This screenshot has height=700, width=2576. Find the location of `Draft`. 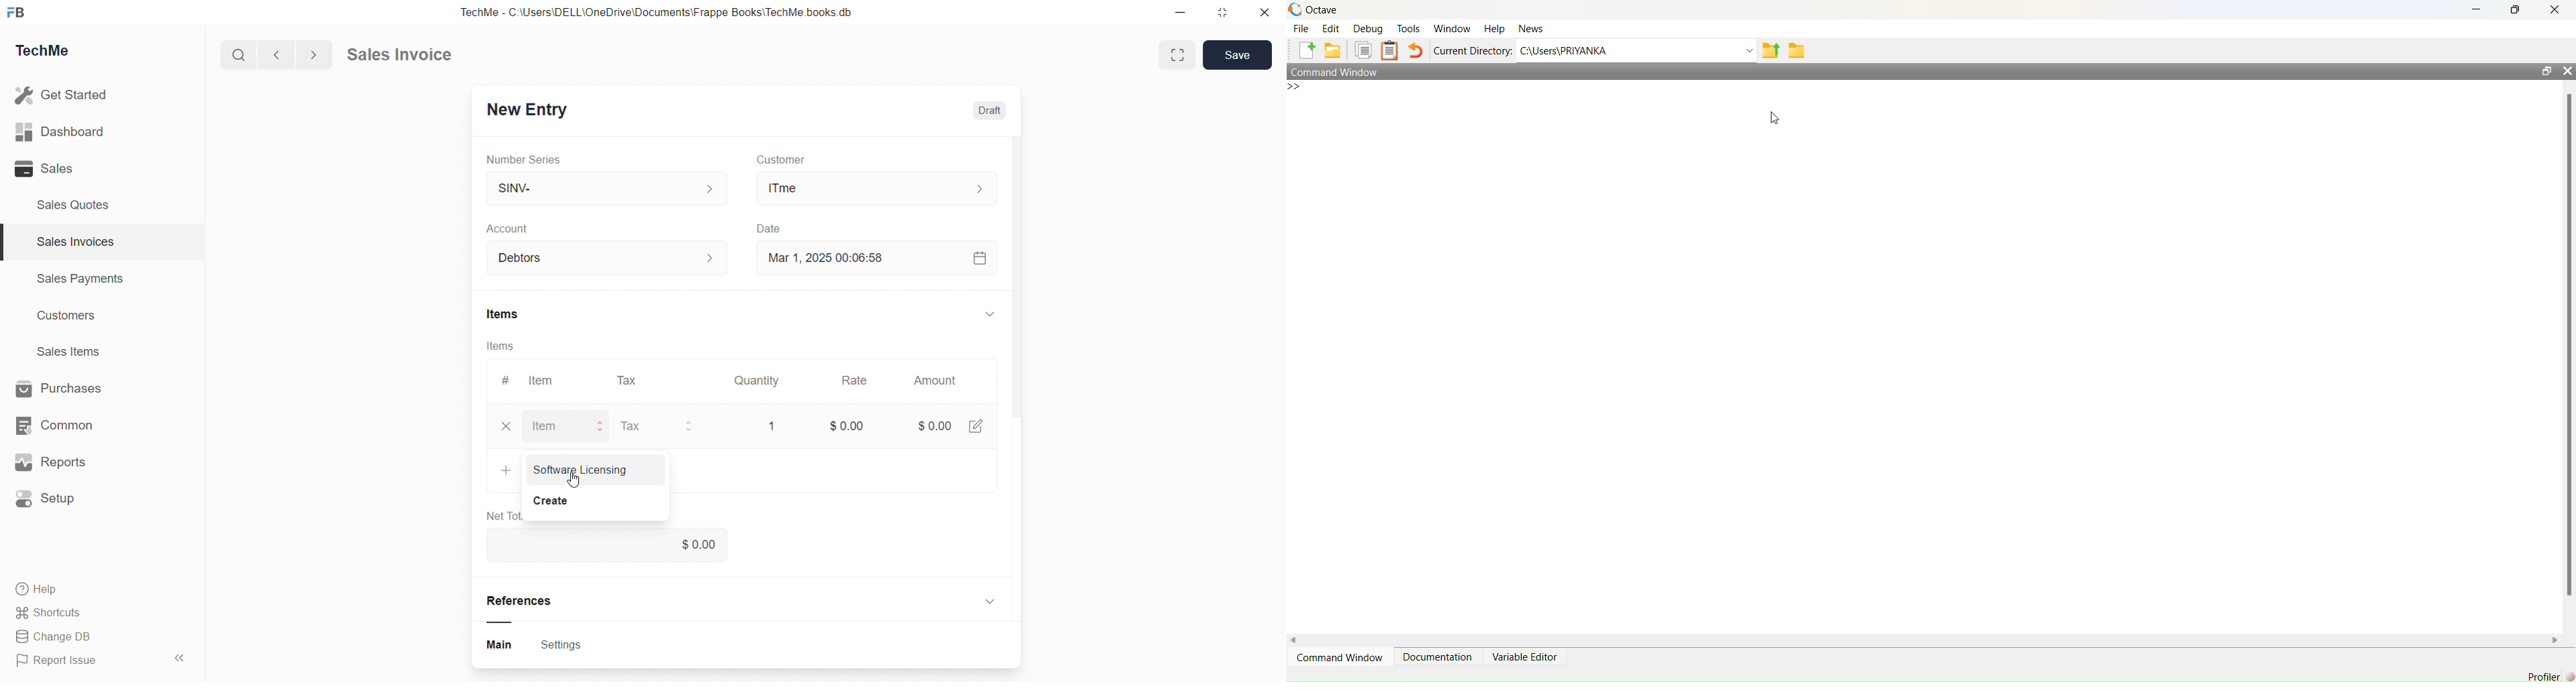

Draft is located at coordinates (995, 112).